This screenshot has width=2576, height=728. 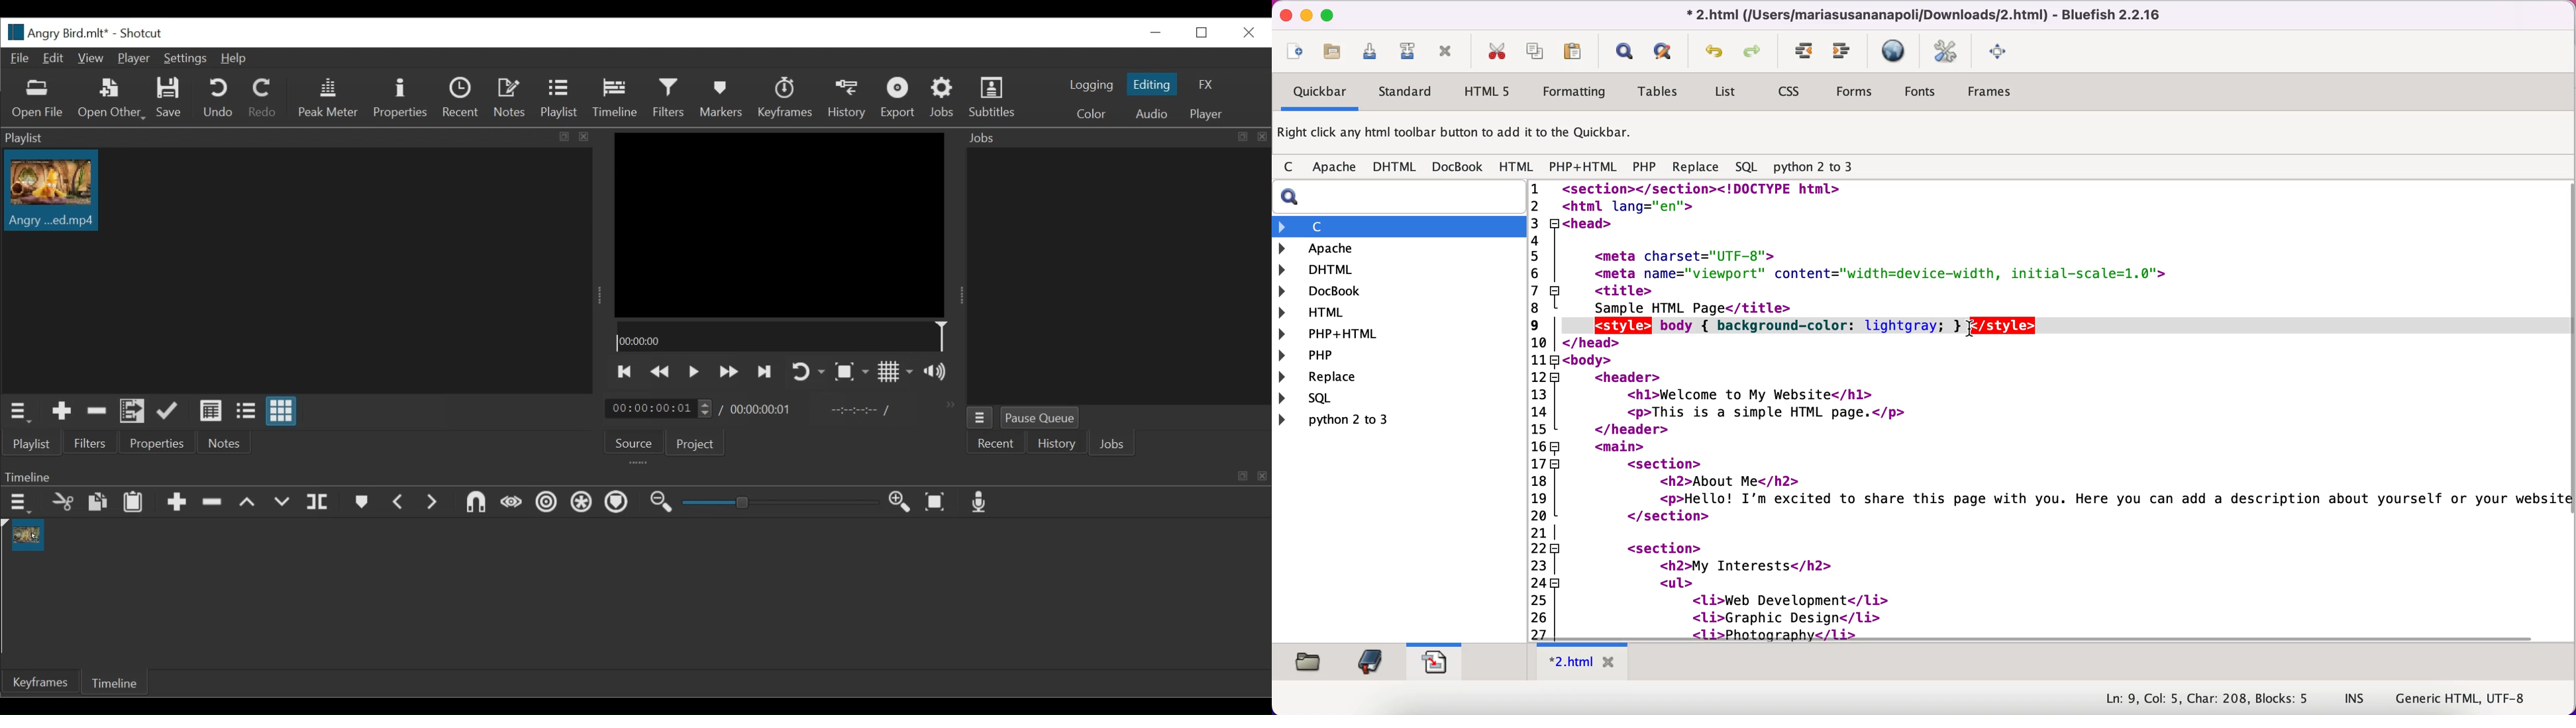 What do you see at coordinates (788, 99) in the screenshot?
I see `Keyframes` at bounding box center [788, 99].